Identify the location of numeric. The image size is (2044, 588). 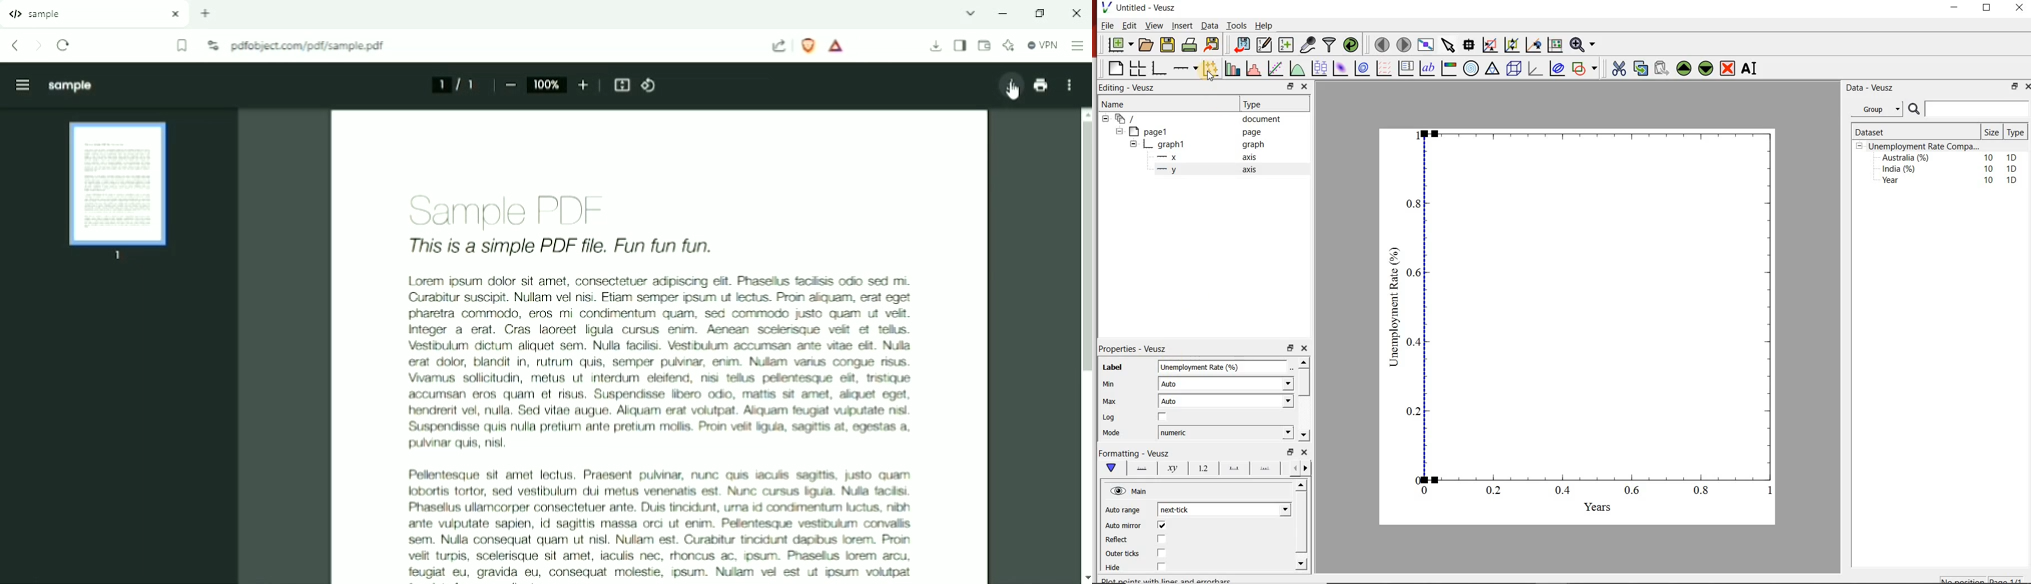
(1226, 432).